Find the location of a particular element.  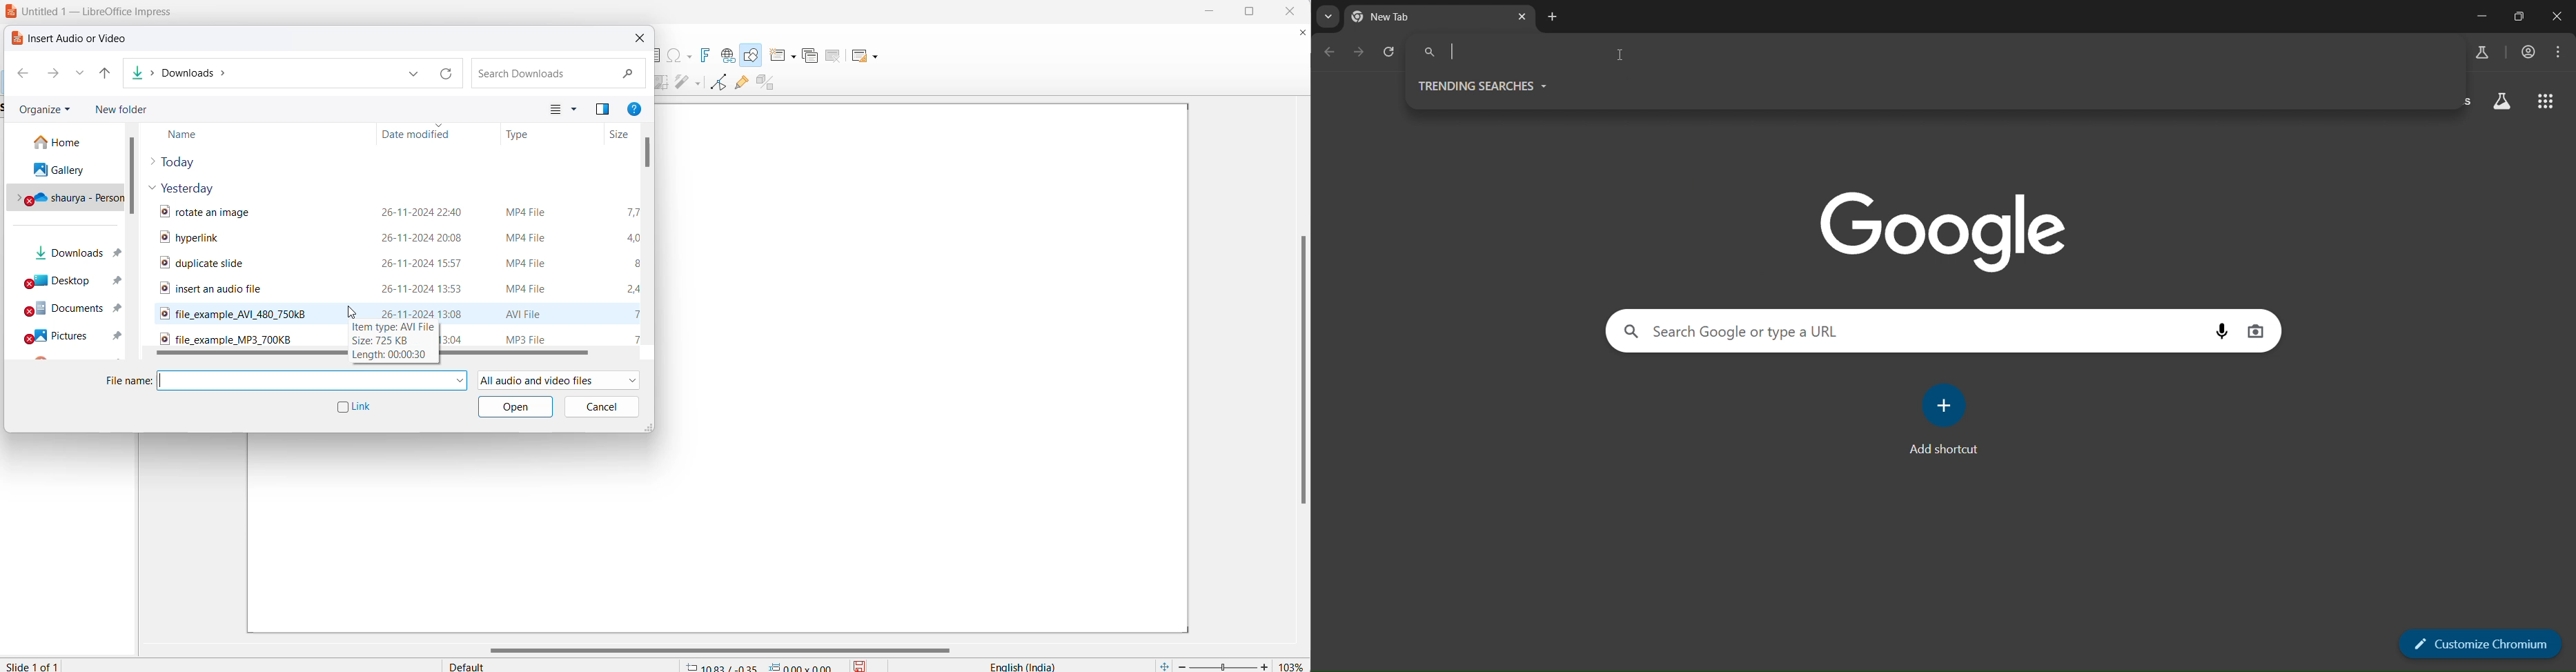

maximize is located at coordinates (1252, 13).